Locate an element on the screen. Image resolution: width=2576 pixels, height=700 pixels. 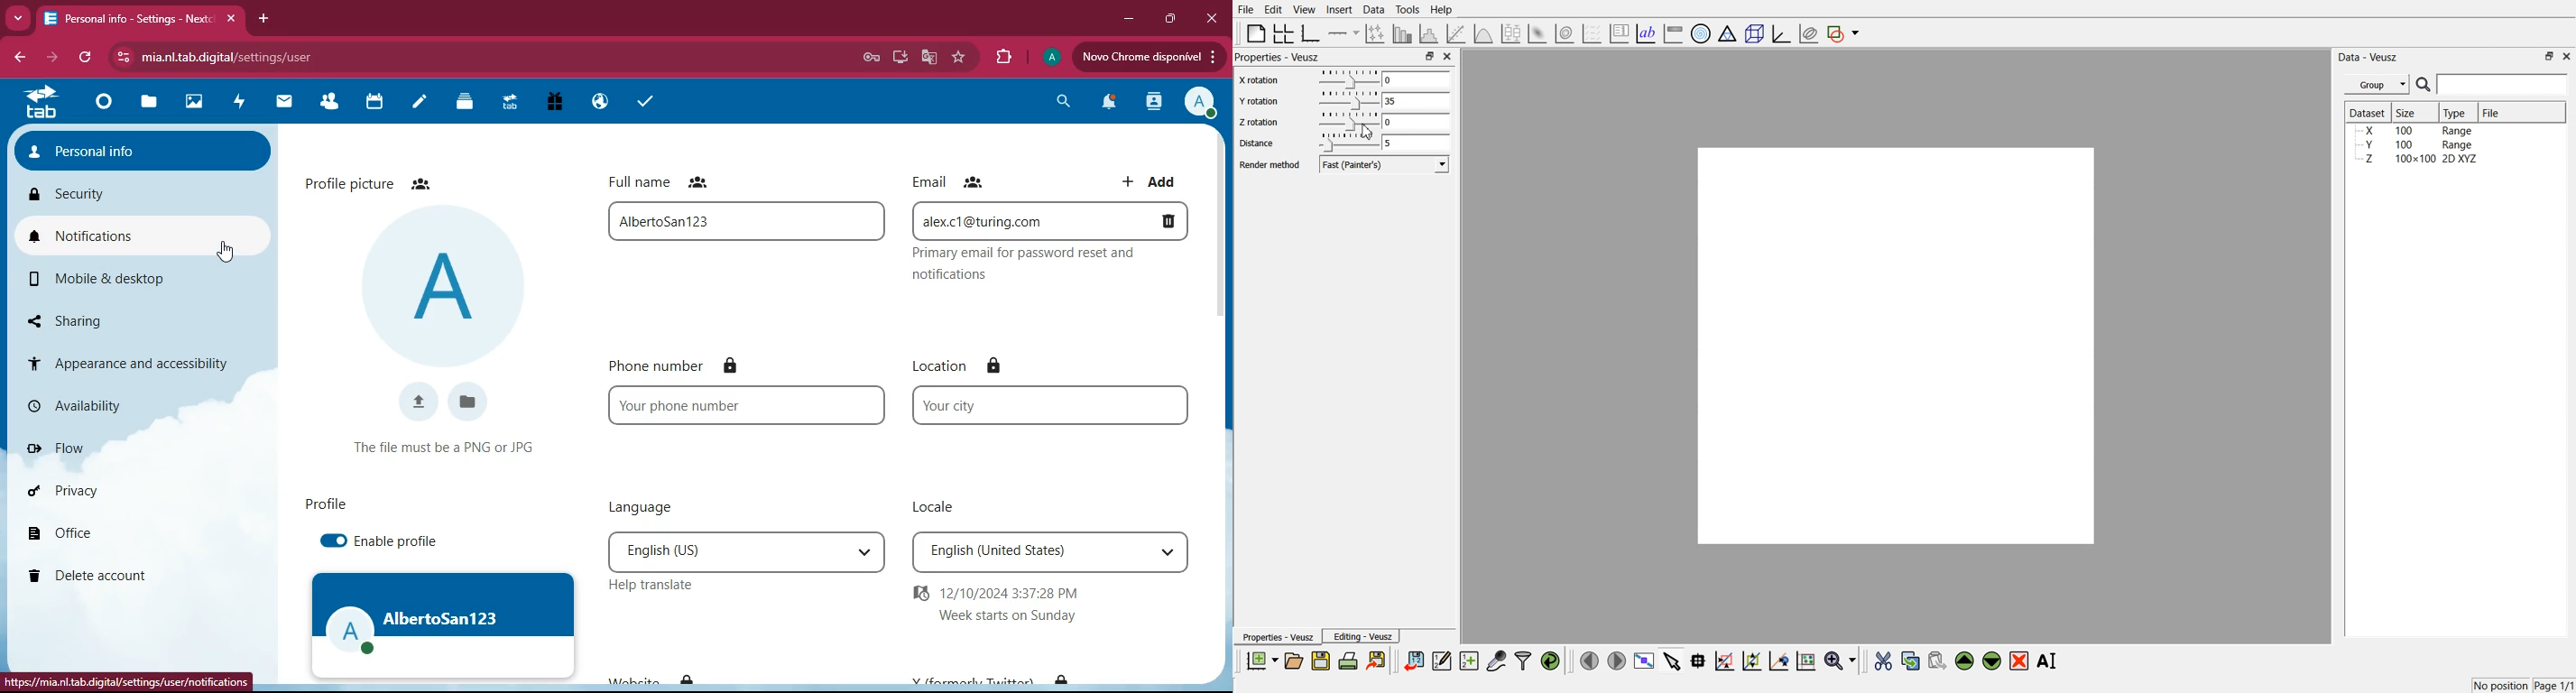
images is located at coordinates (192, 102).